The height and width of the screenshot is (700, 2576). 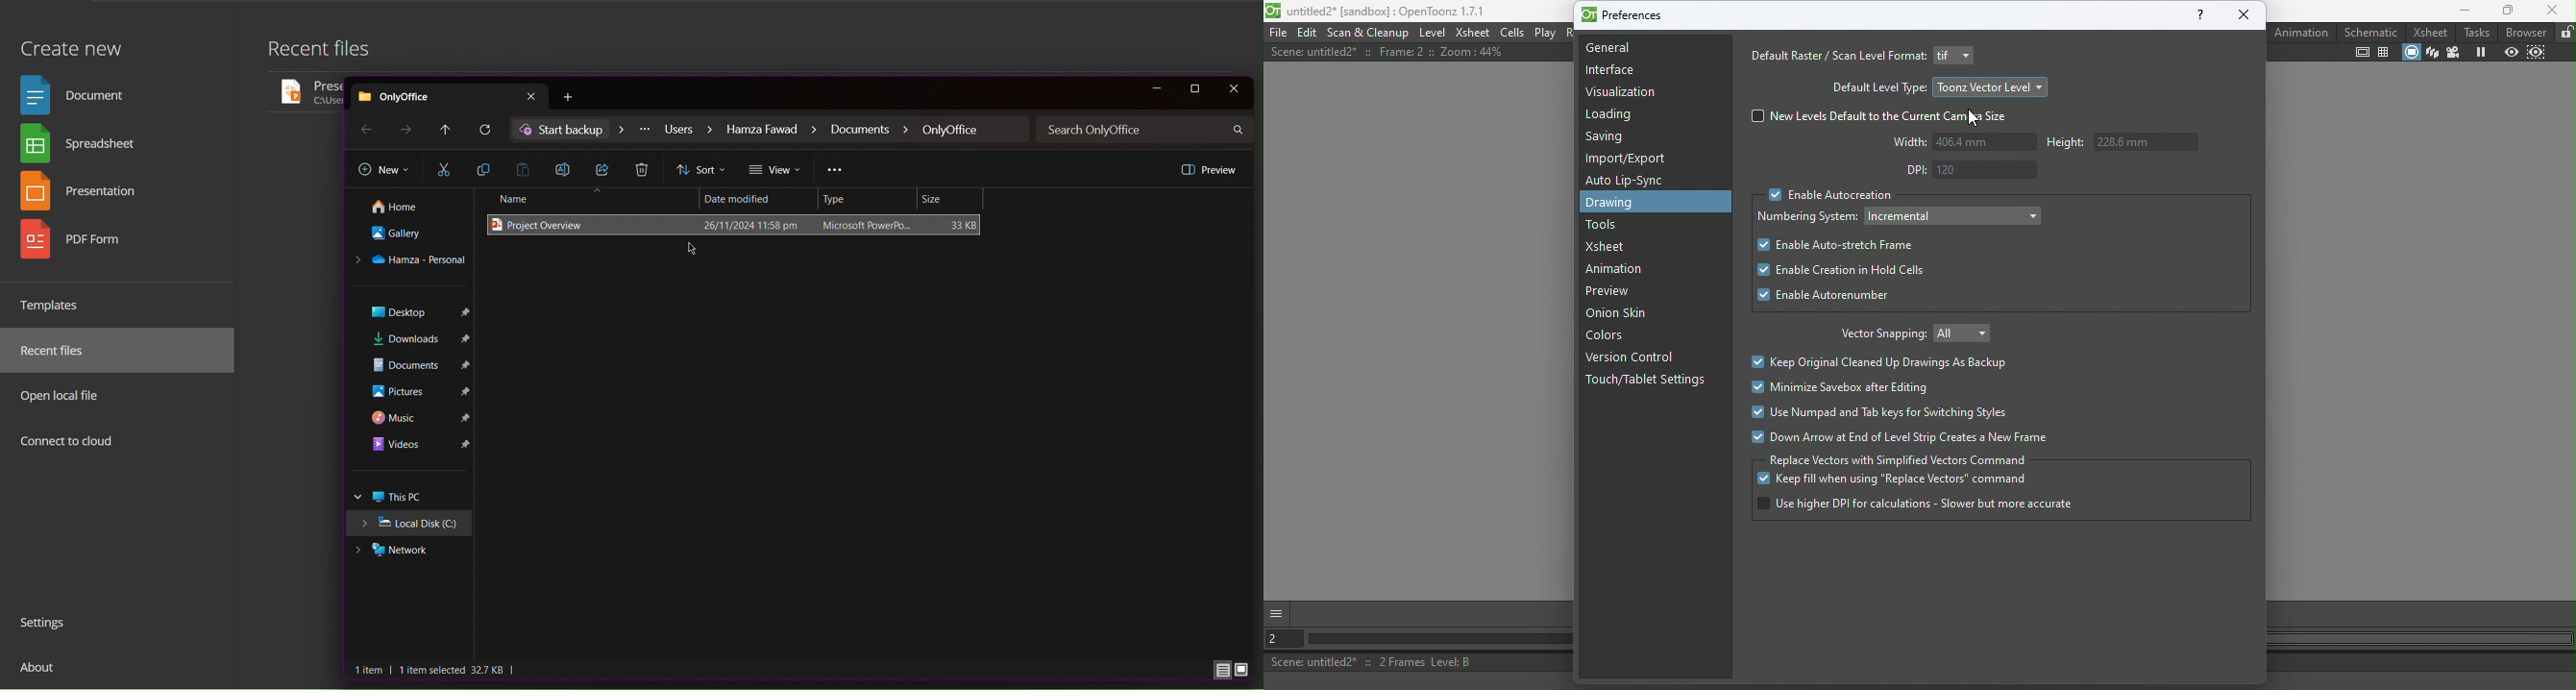 What do you see at coordinates (1624, 92) in the screenshot?
I see `Visualization` at bounding box center [1624, 92].